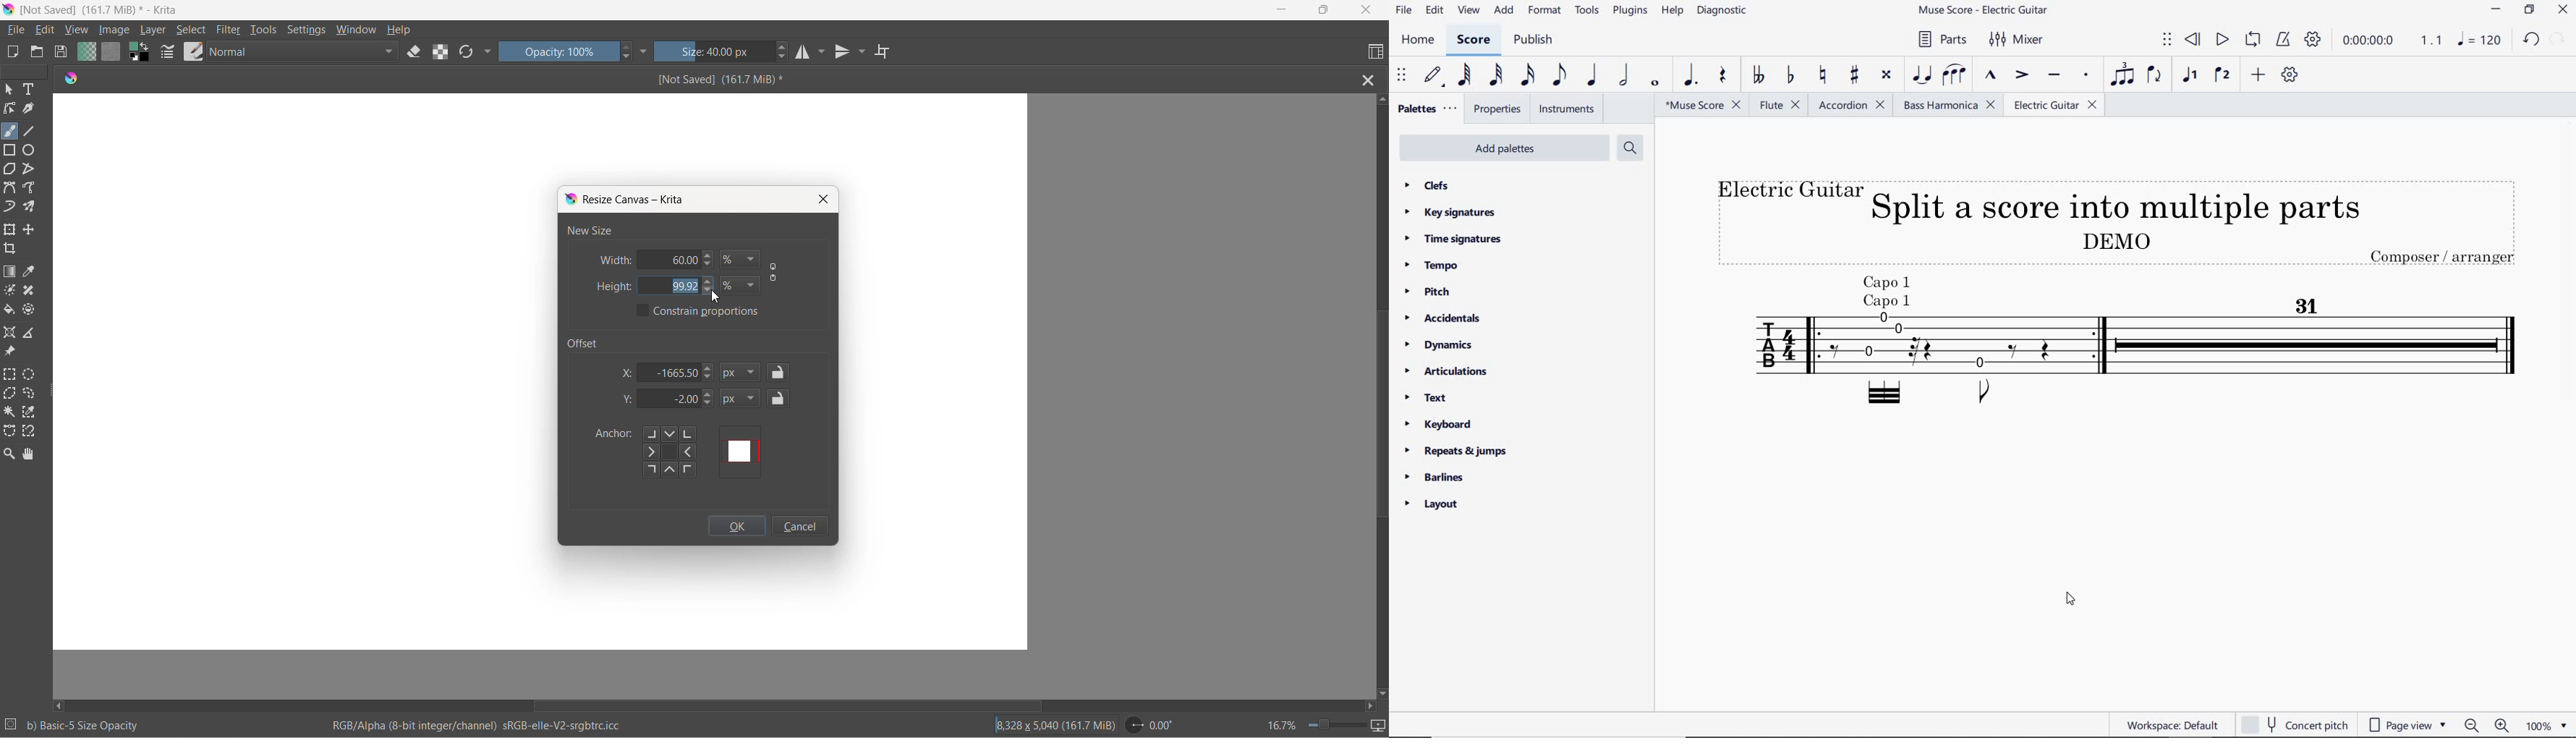 The width and height of the screenshot is (2576, 756). I want to click on lock offset x value, so click(779, 373).